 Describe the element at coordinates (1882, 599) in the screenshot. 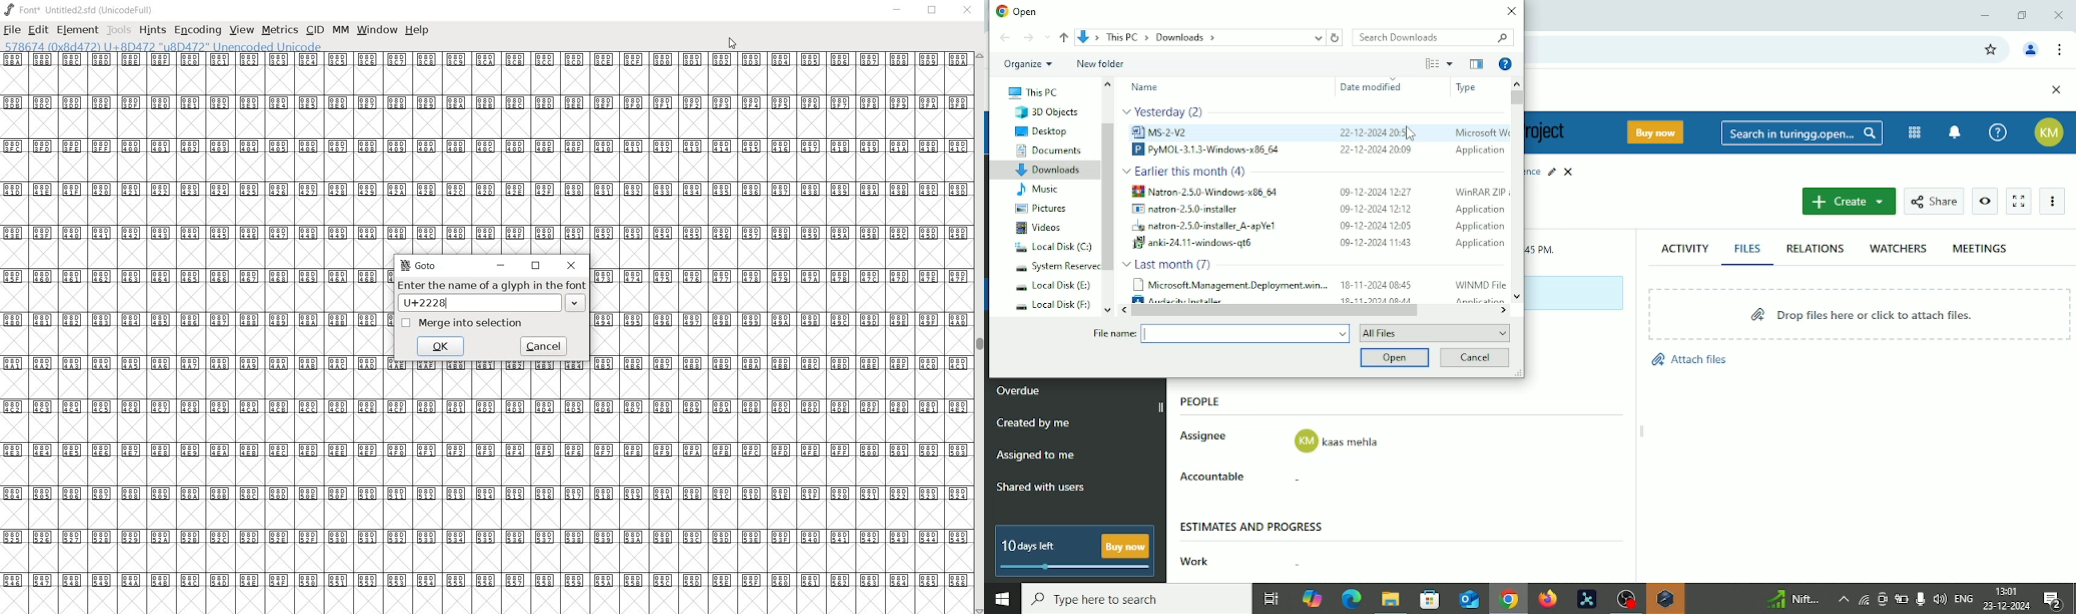

I see `Meet now` at that location.